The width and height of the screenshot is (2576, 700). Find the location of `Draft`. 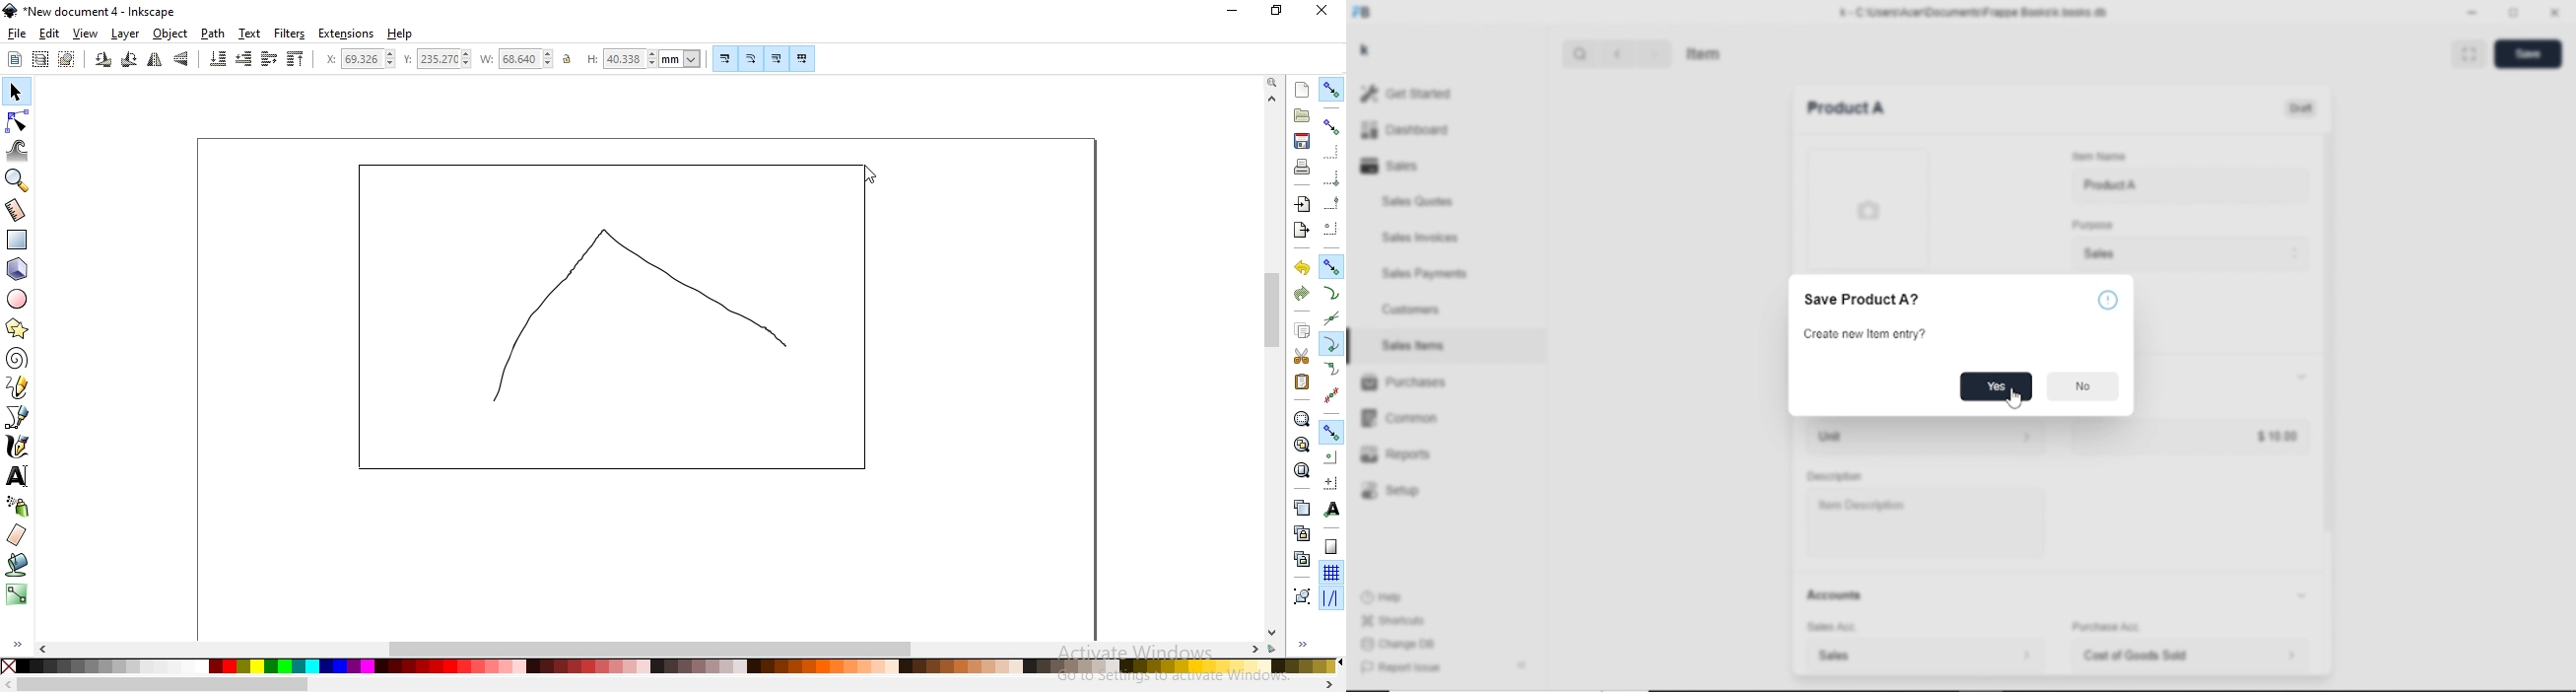

Draft is located at coordinates (2303, 109).